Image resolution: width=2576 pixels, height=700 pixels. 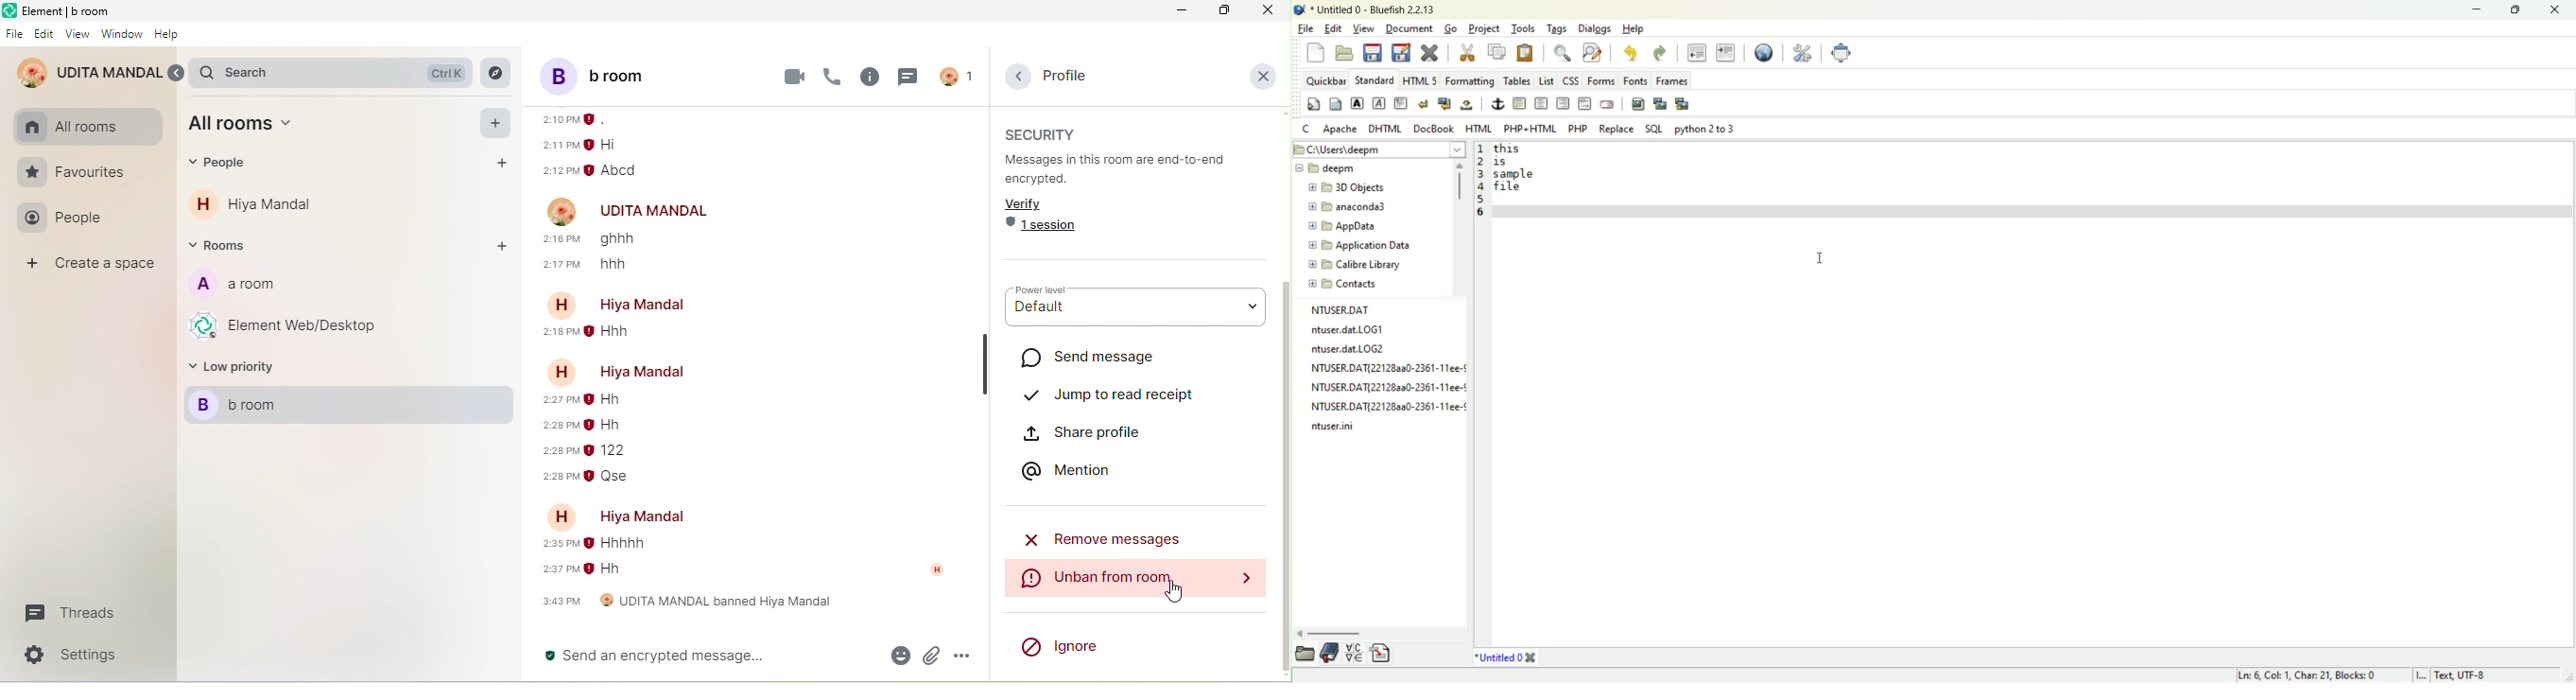 I want to click on fullscreen, so click(x=1845, y=53).